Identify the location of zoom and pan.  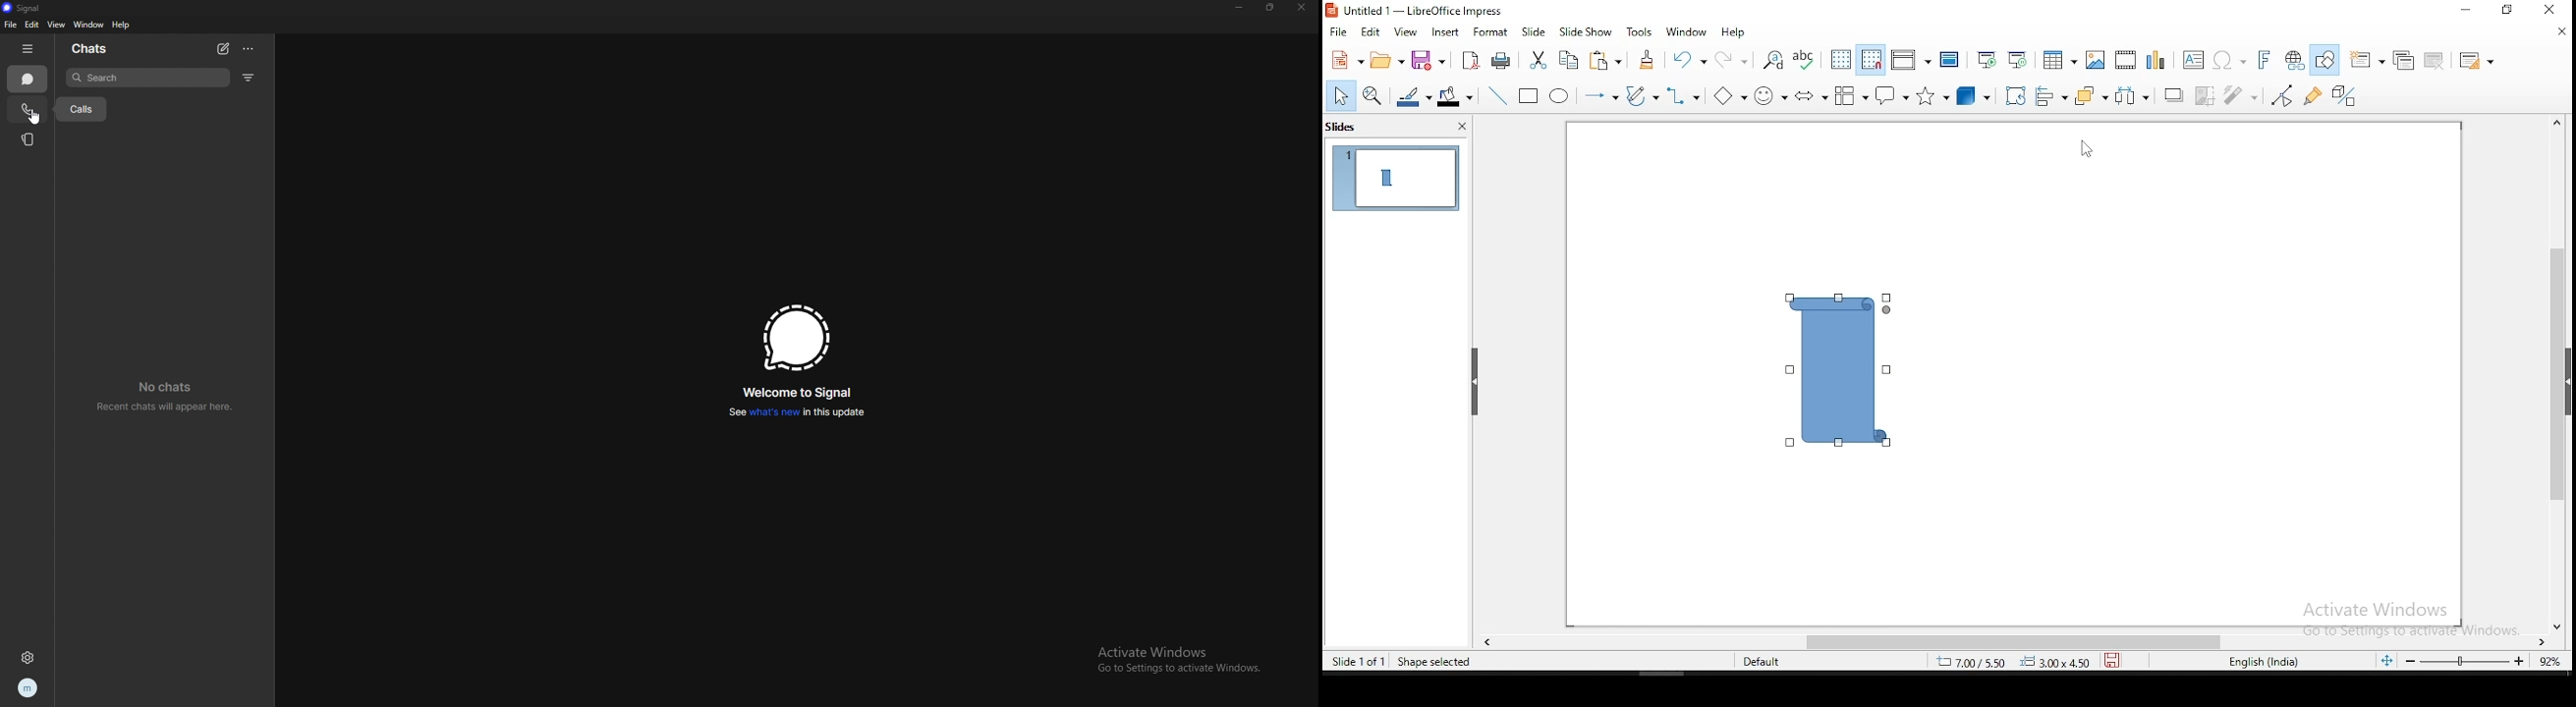
(1372, 93).